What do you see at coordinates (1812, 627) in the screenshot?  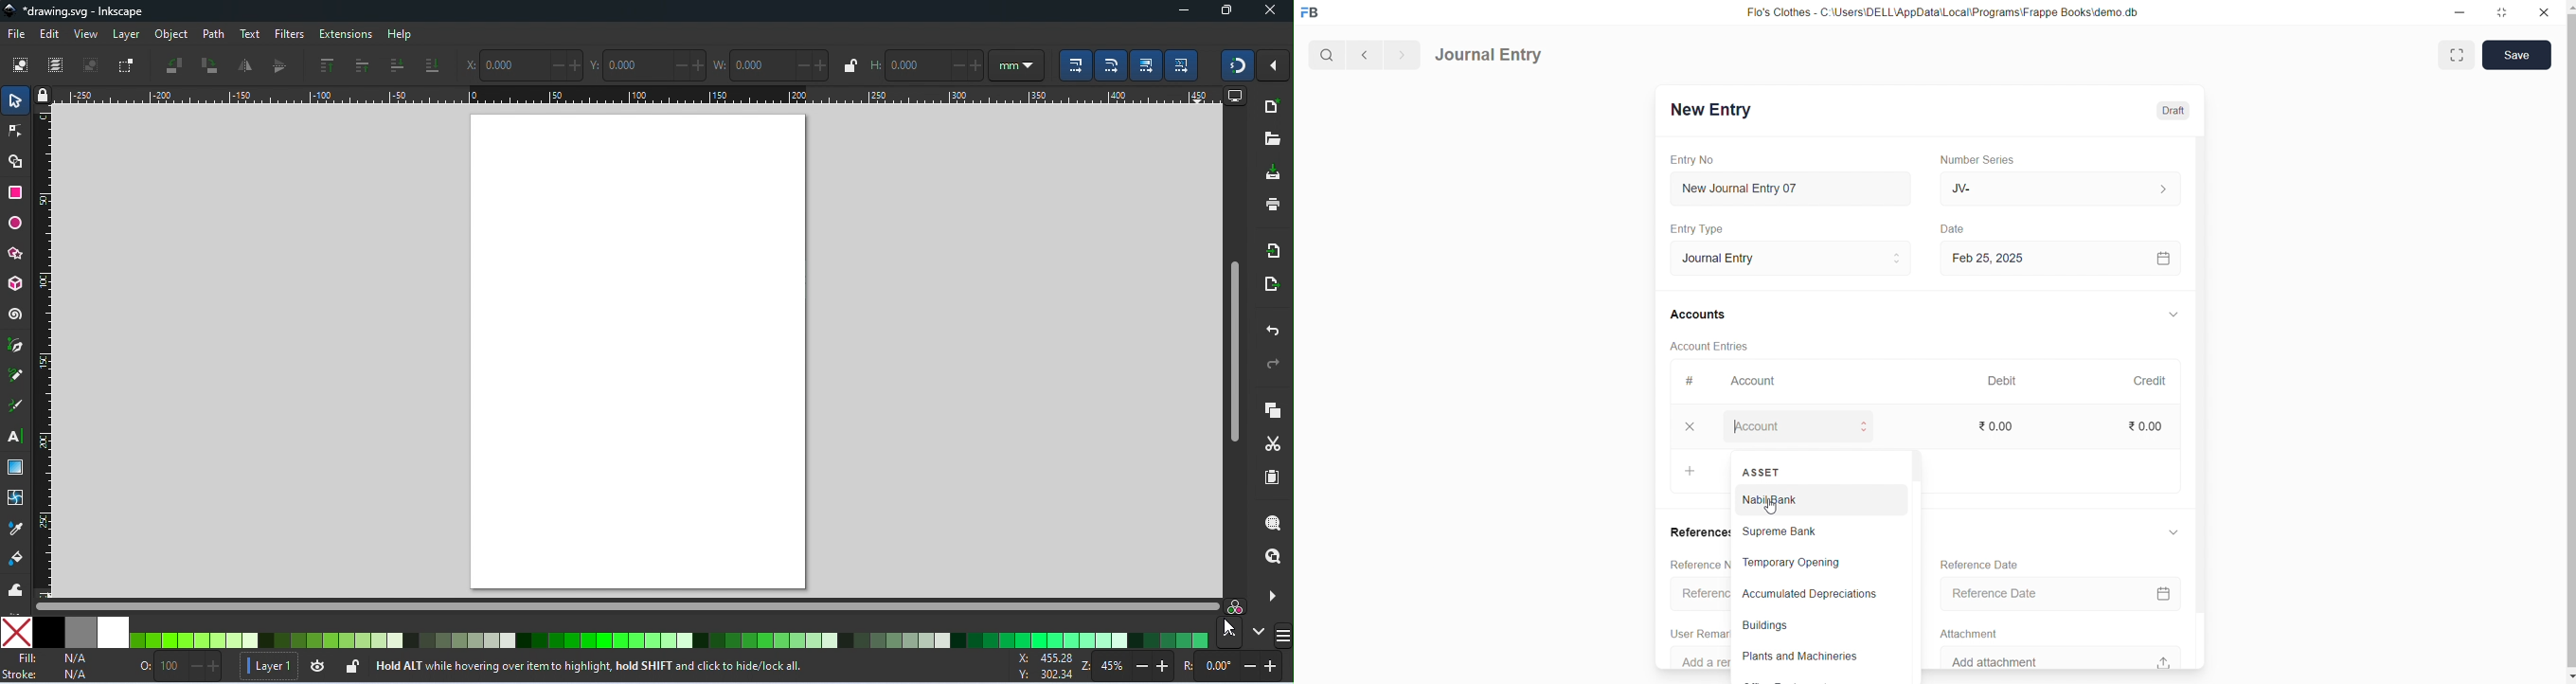 I see `Buildings` at bounding box center [1812, 627].